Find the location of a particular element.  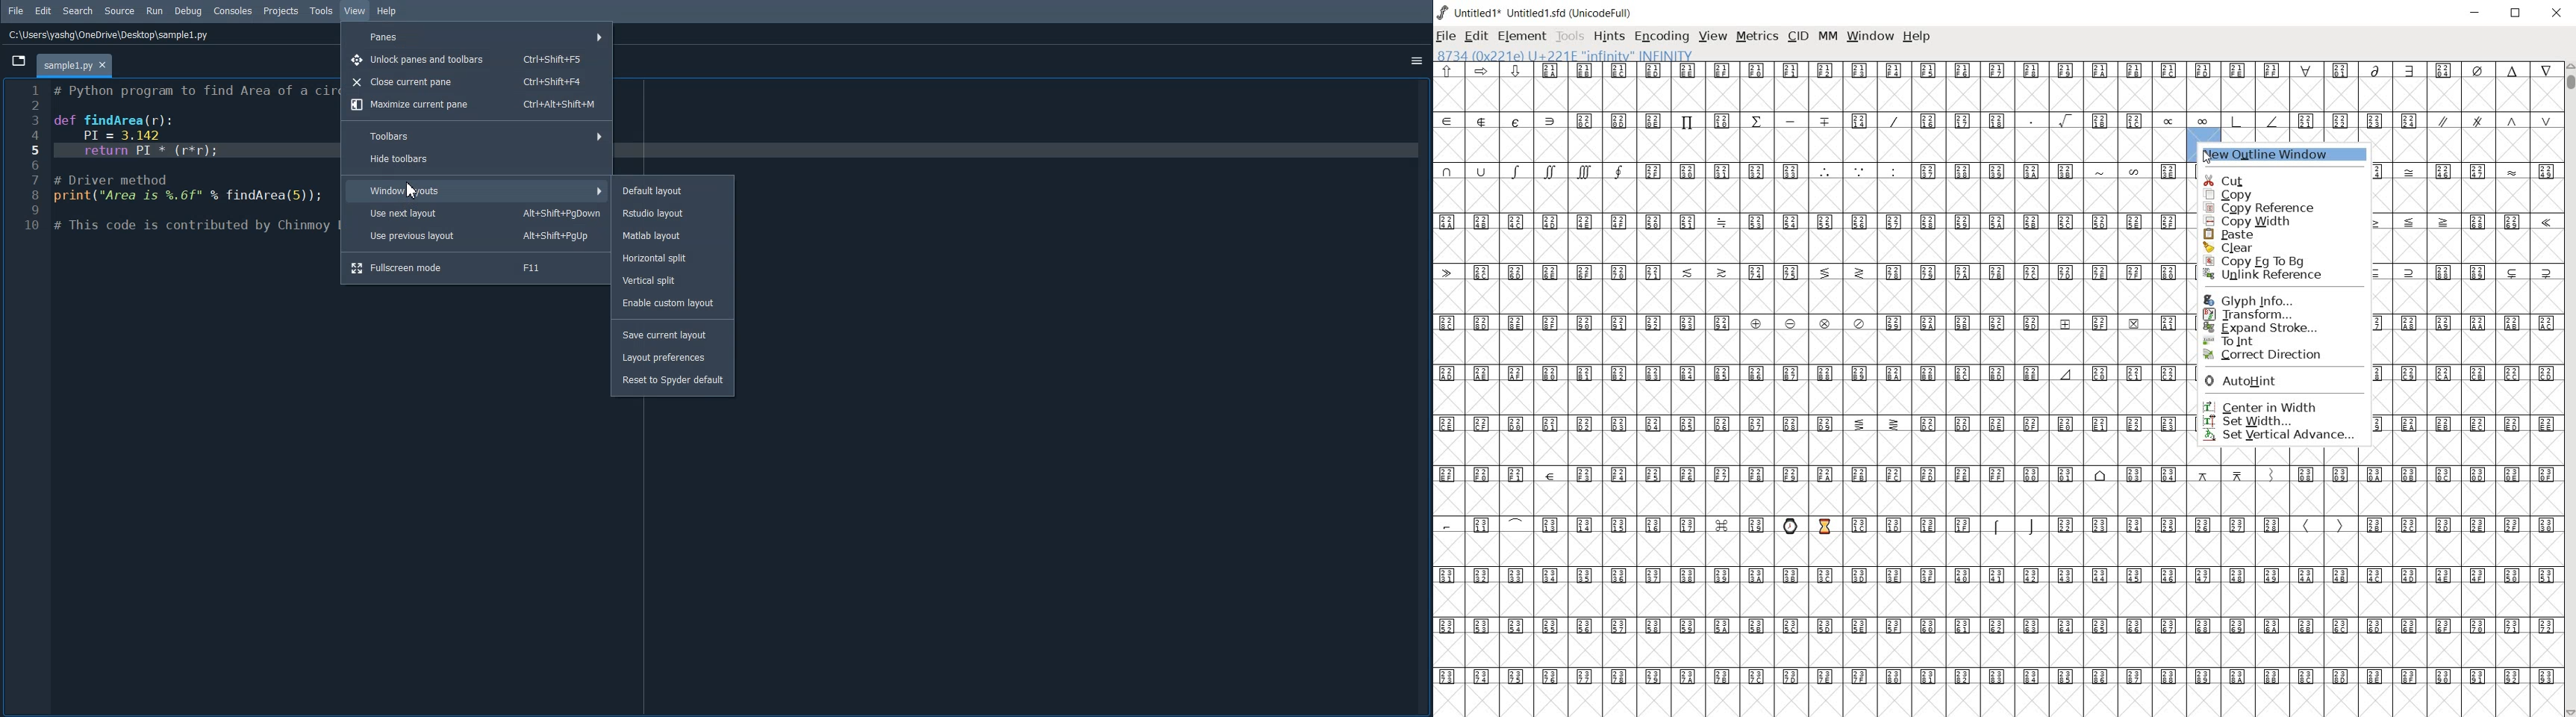

Matlab layout is located at coordinates (673, 235).